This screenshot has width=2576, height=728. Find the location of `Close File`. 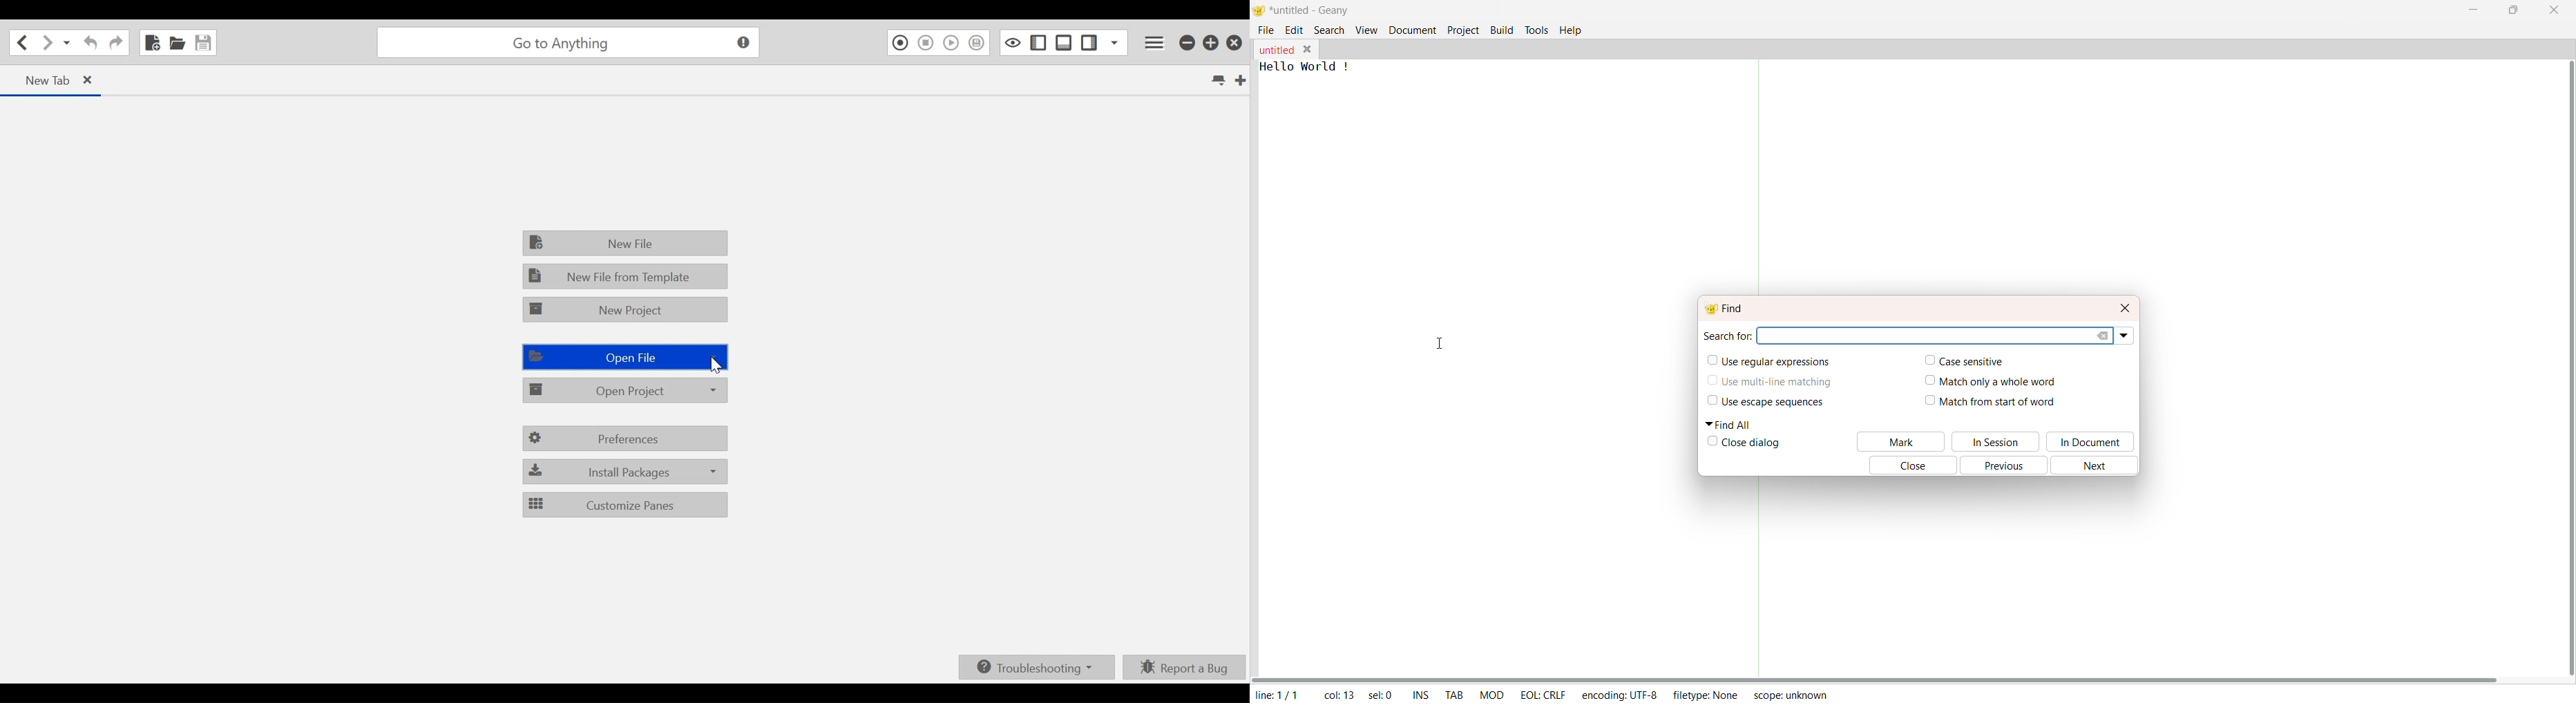

Close File is located at coordinates (1308, 48).